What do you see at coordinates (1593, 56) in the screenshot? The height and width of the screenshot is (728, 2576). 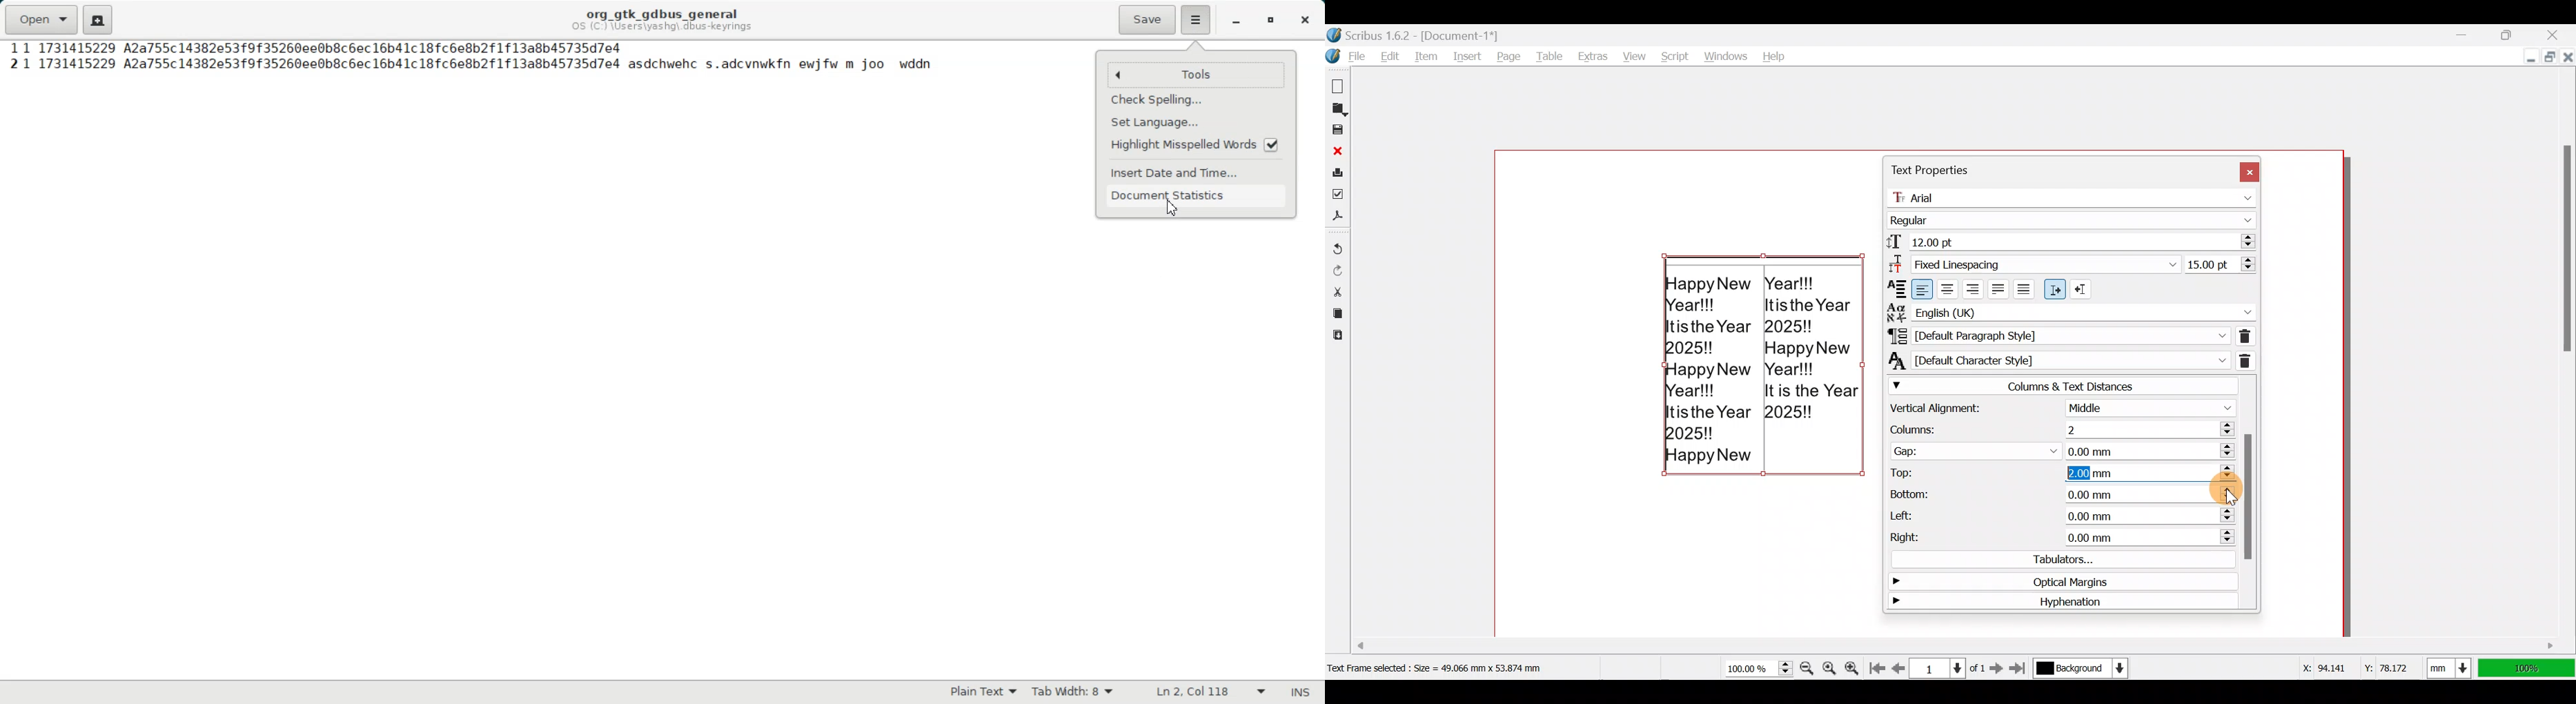 I see `Extras` at bounding box center [1593, 56].